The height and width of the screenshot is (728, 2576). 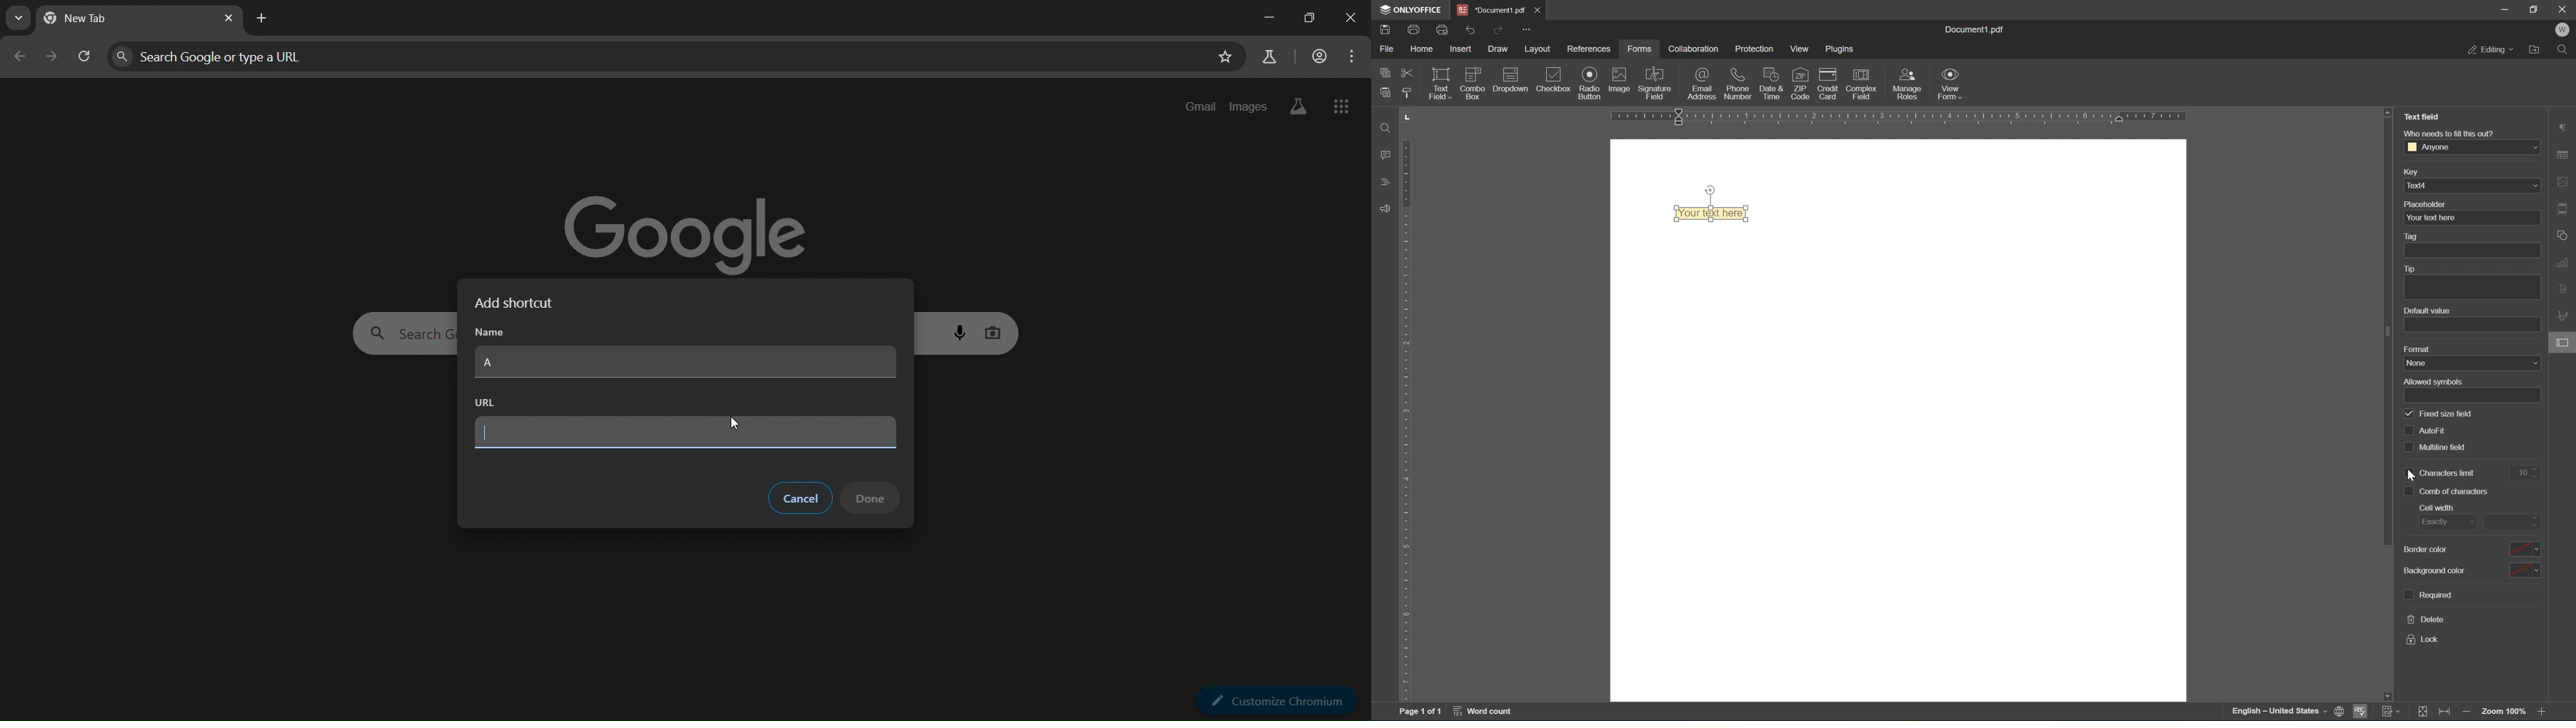 What do you see at coordinates (2449, 473) in the screenshot?
I see `characters limit` at bounding box center [2449, 473].